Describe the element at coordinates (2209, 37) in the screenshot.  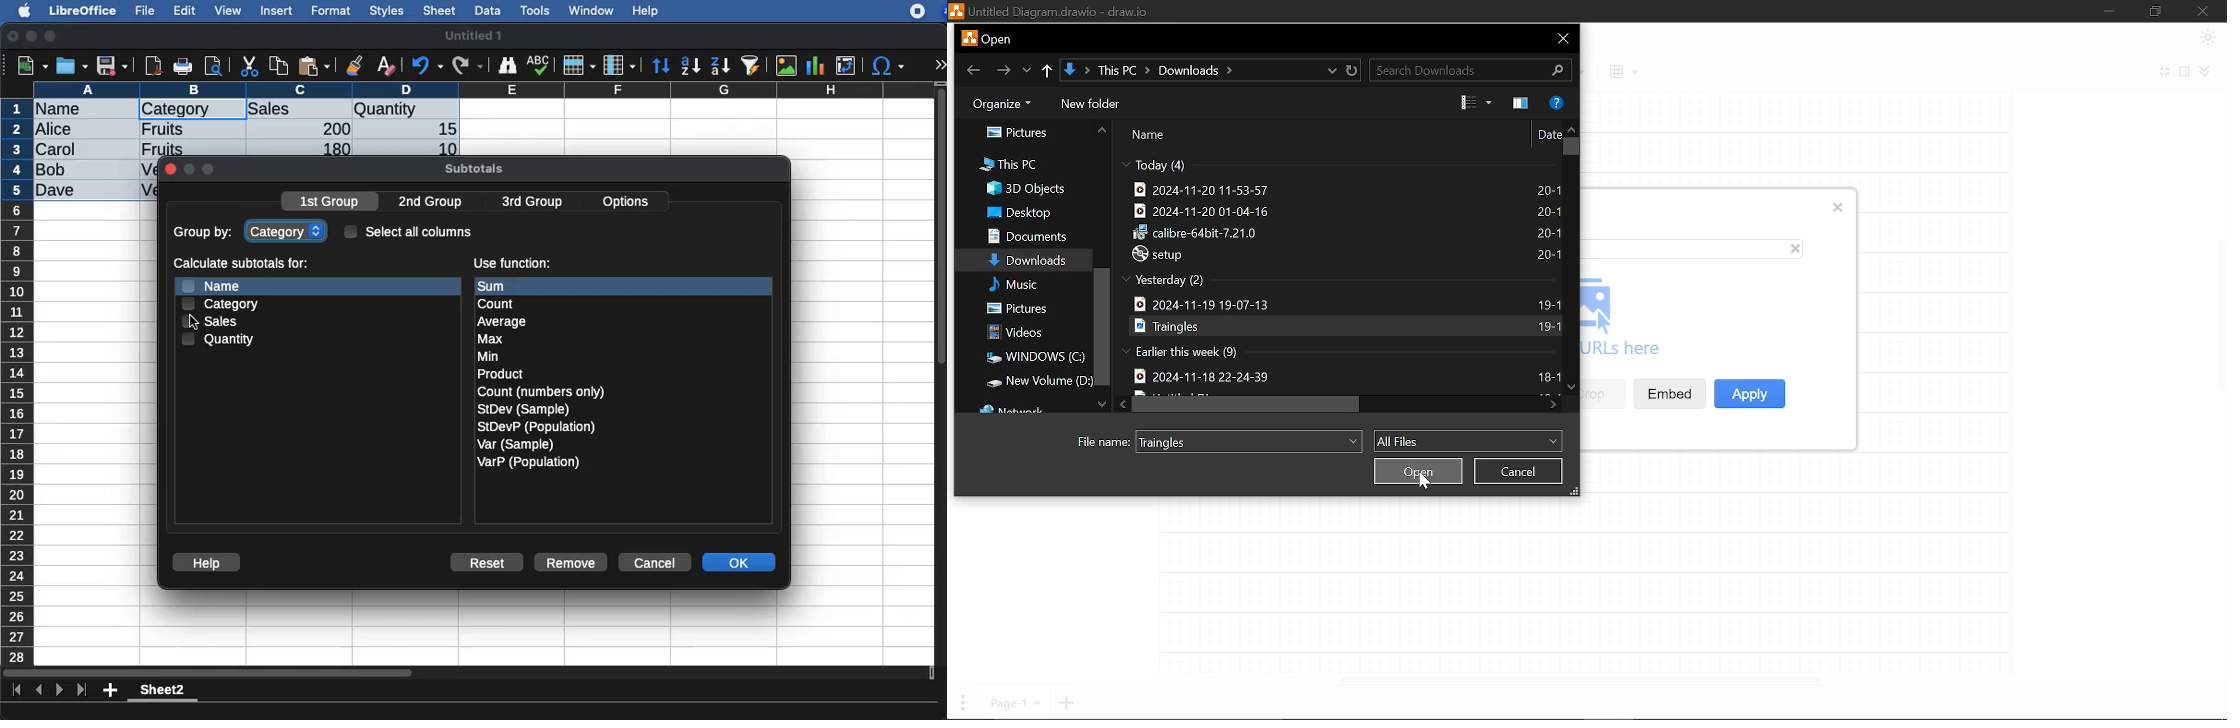
I see `Appearence` at that location.